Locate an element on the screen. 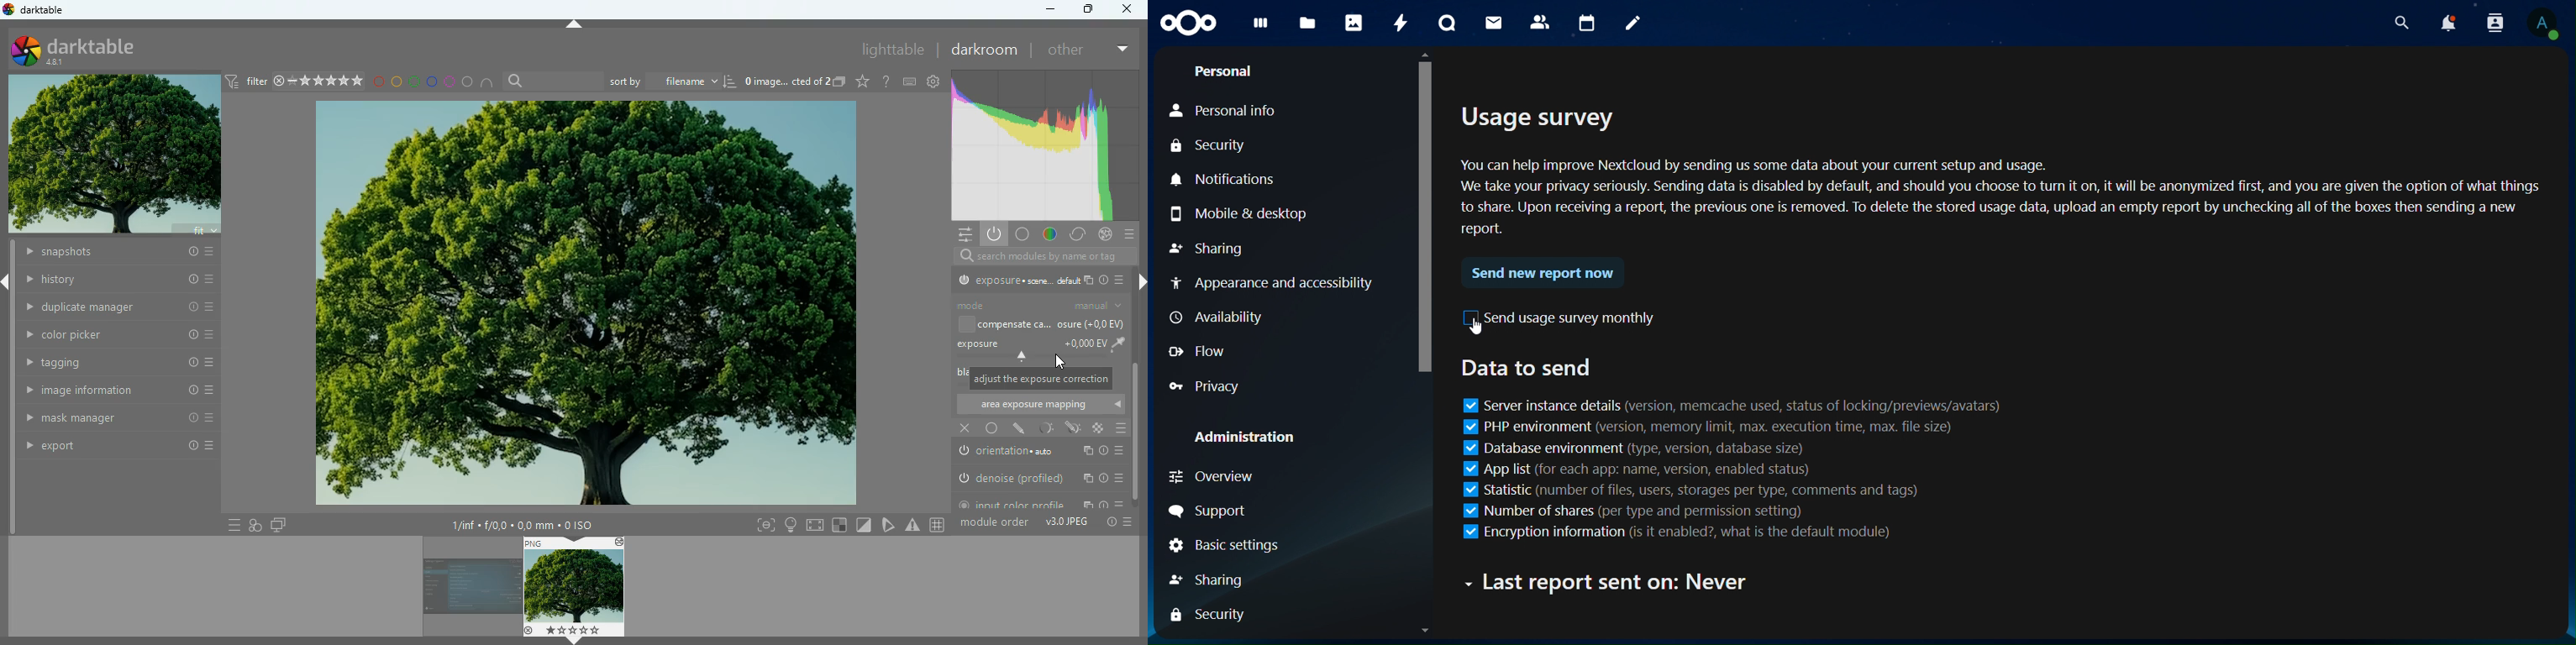 The height and width of the screenshot is (672, 2576). server instance details is located at coordinates (1732, 403).